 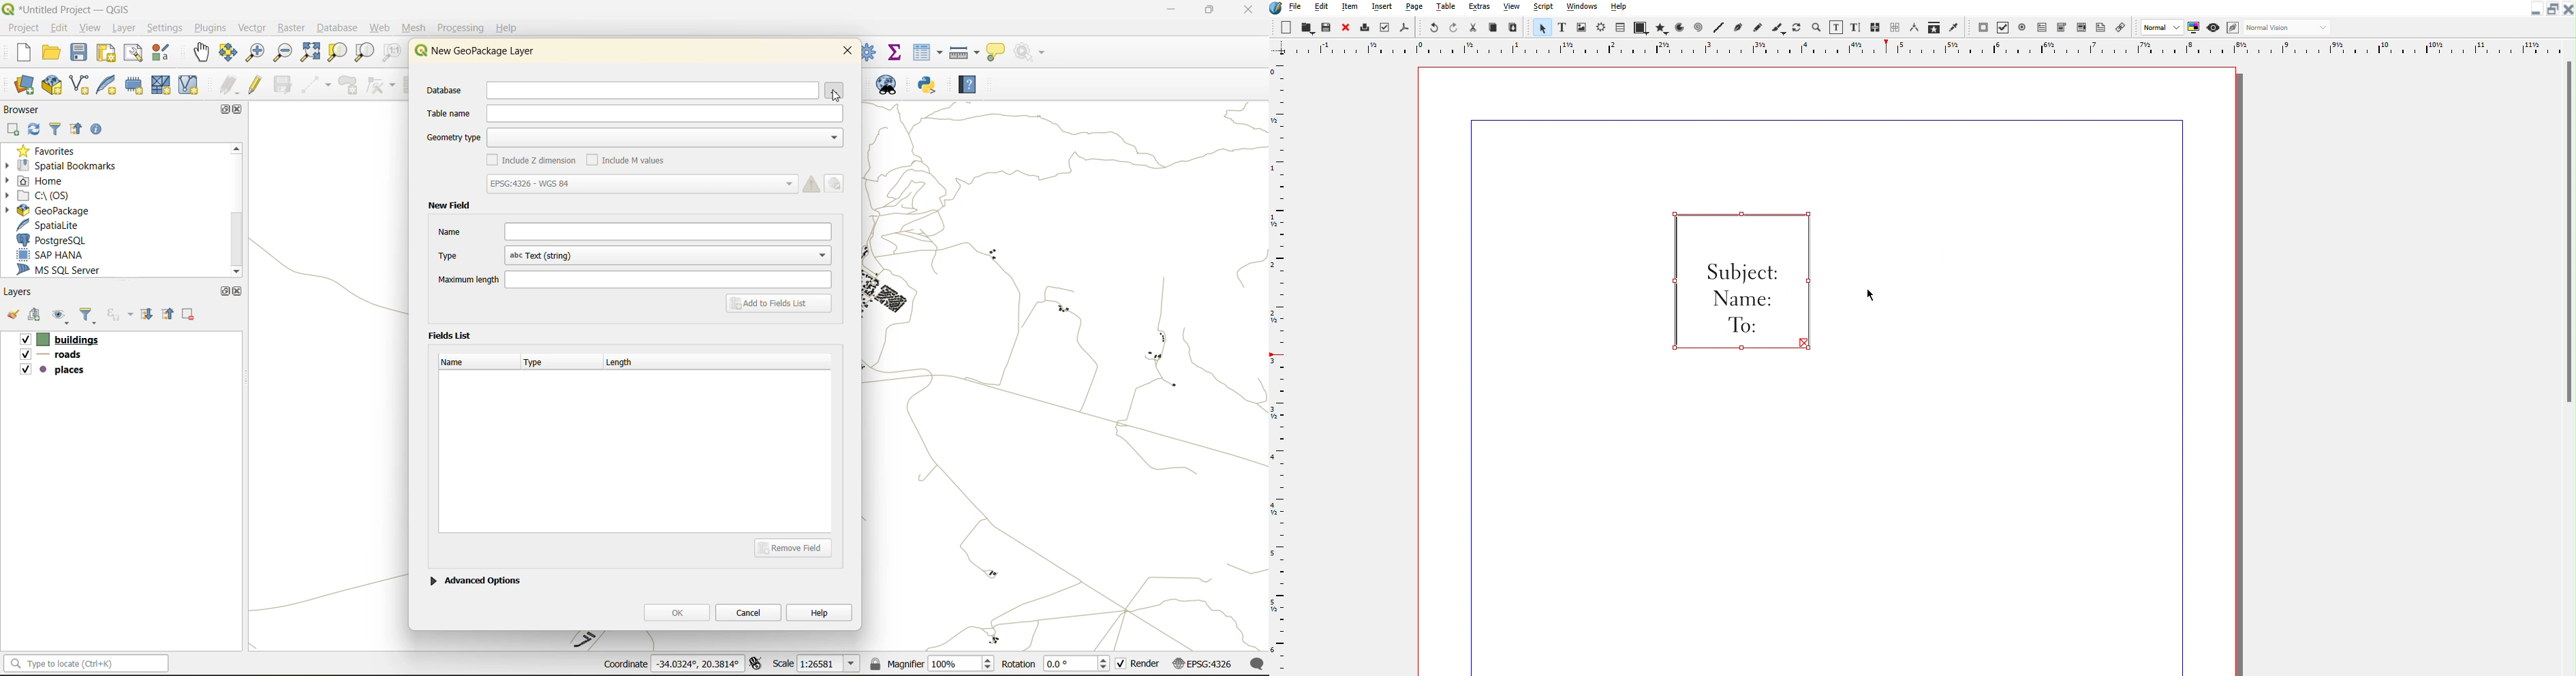 What do you see at coordinates (1139, 666) in the screenshot?
I see `render` at bounding box center [1139, 666].